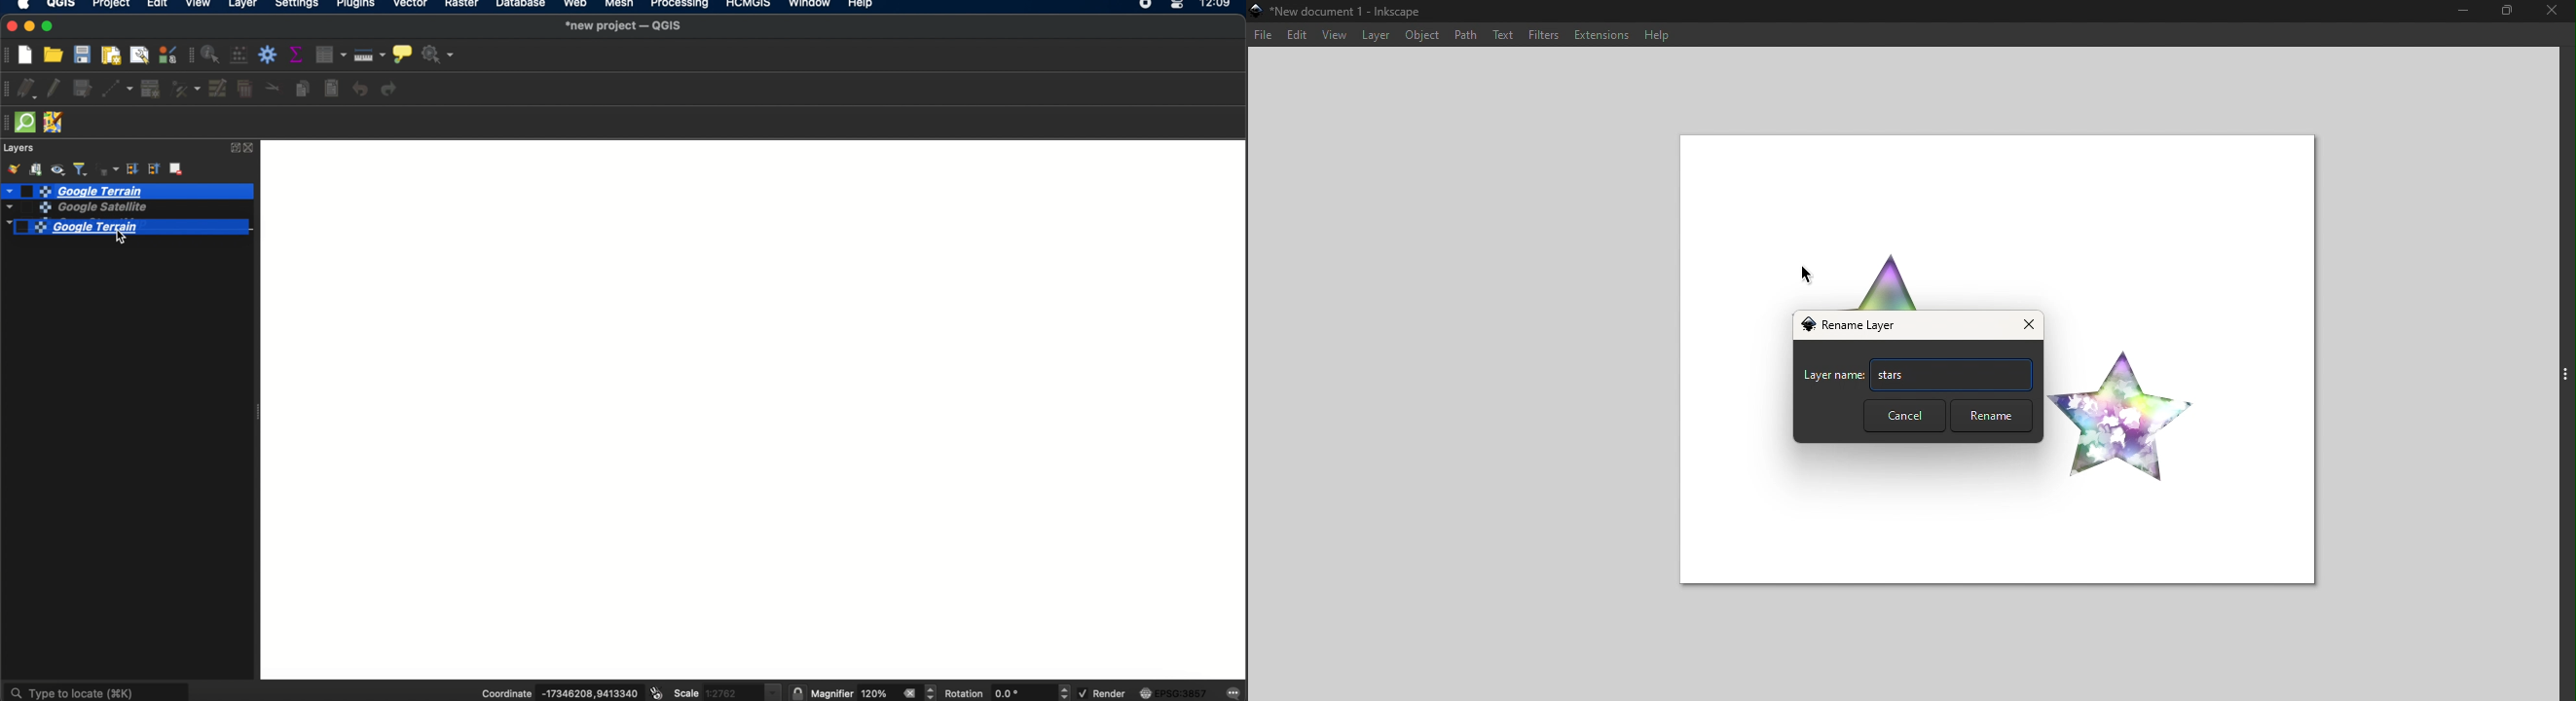  What do you see at coordinates (243, 5) in the screenshot?
I see `layer` at bounding box center [243, 5].